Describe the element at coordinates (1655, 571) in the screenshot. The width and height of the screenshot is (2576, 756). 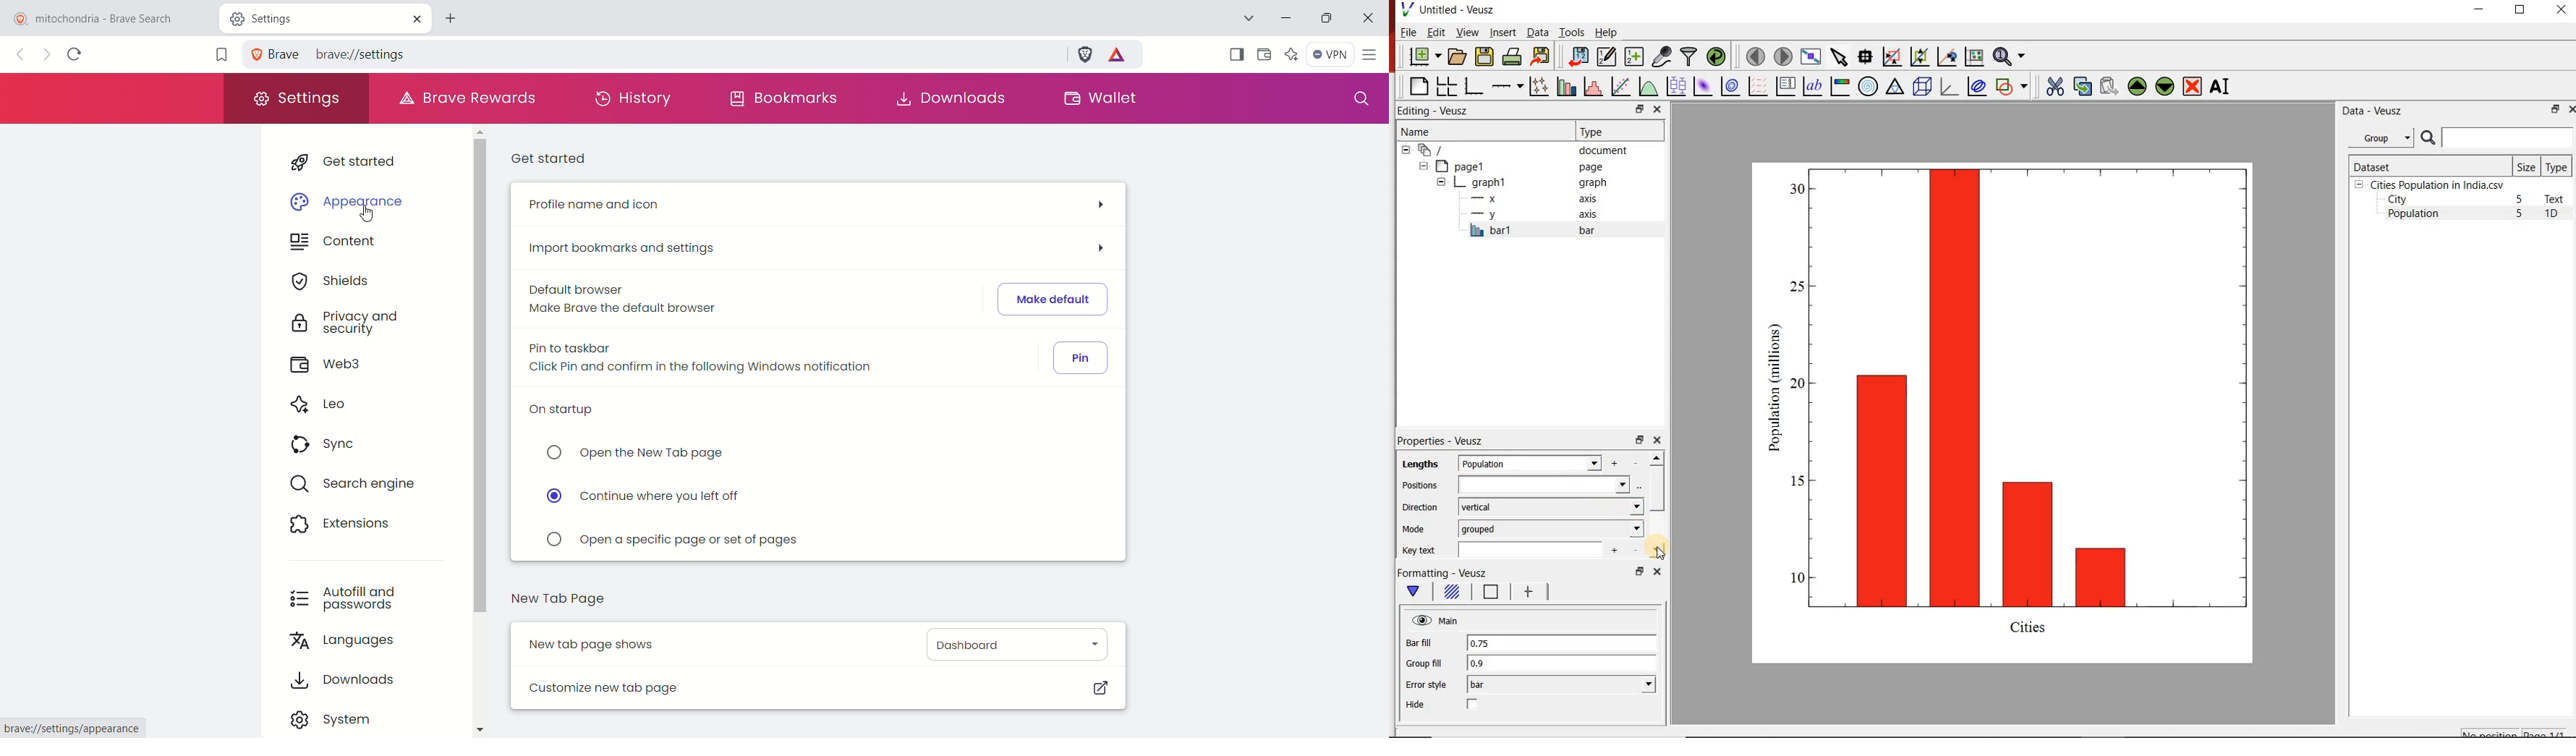
I see `close` at that location.